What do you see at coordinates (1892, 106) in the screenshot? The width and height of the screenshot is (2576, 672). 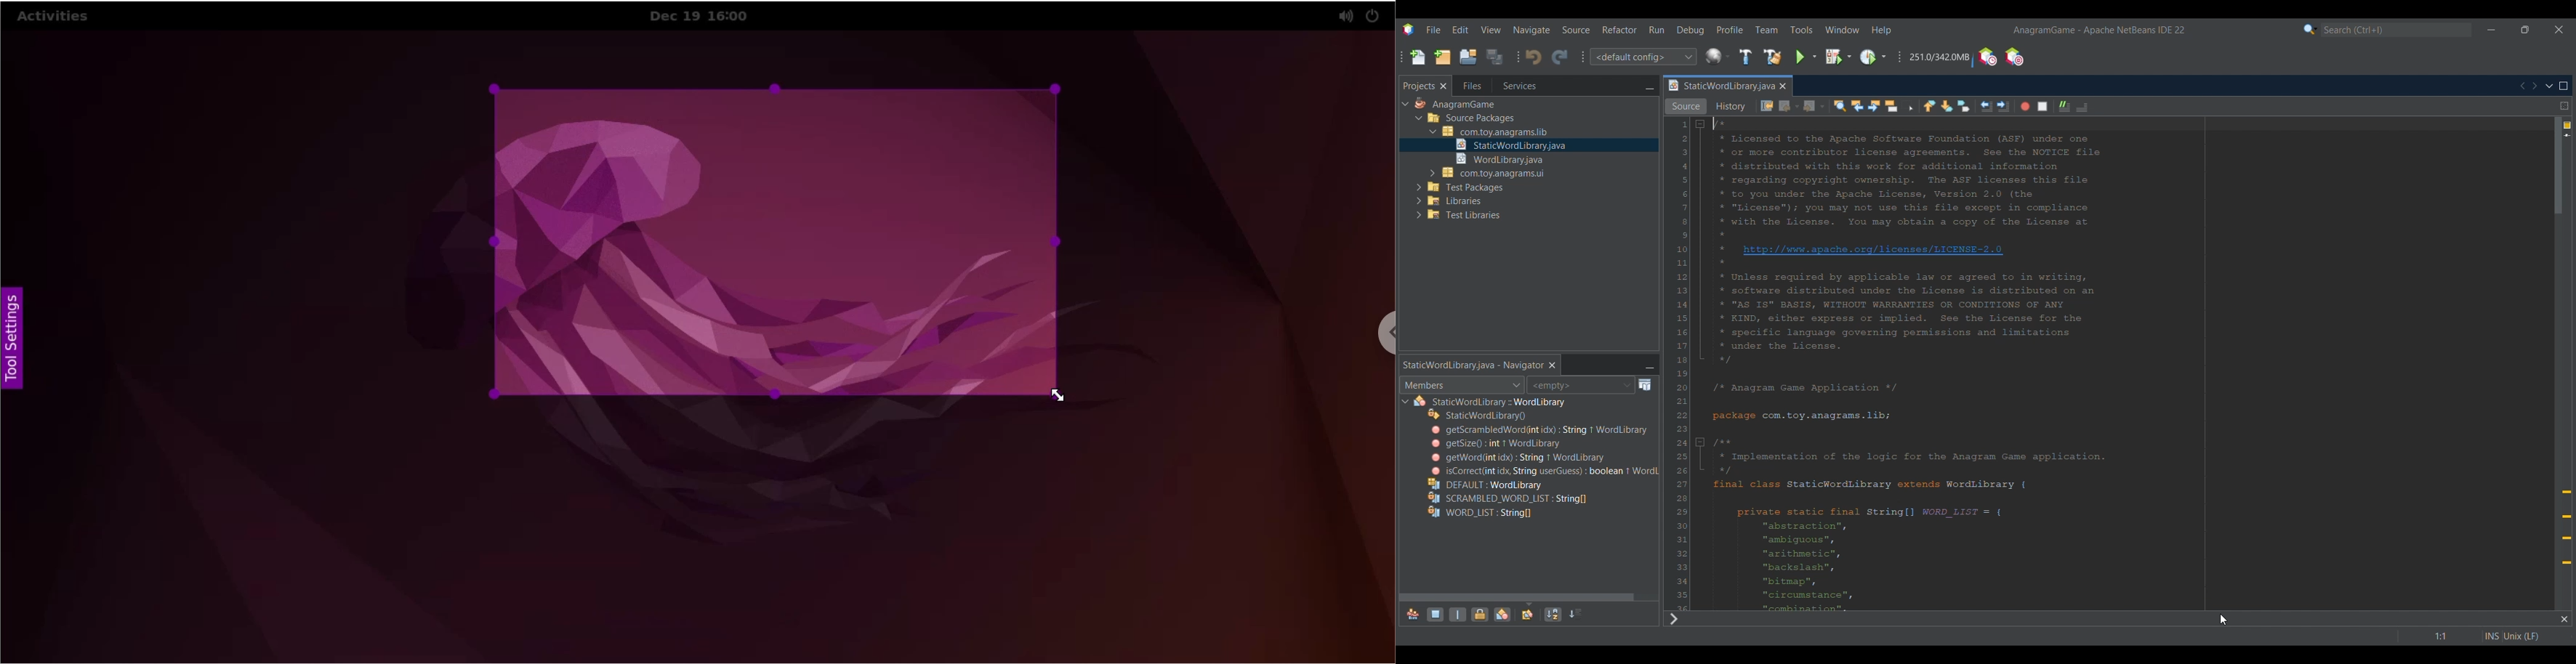 I see `Toggle highlight selection` at bounding box center [1892, 106].